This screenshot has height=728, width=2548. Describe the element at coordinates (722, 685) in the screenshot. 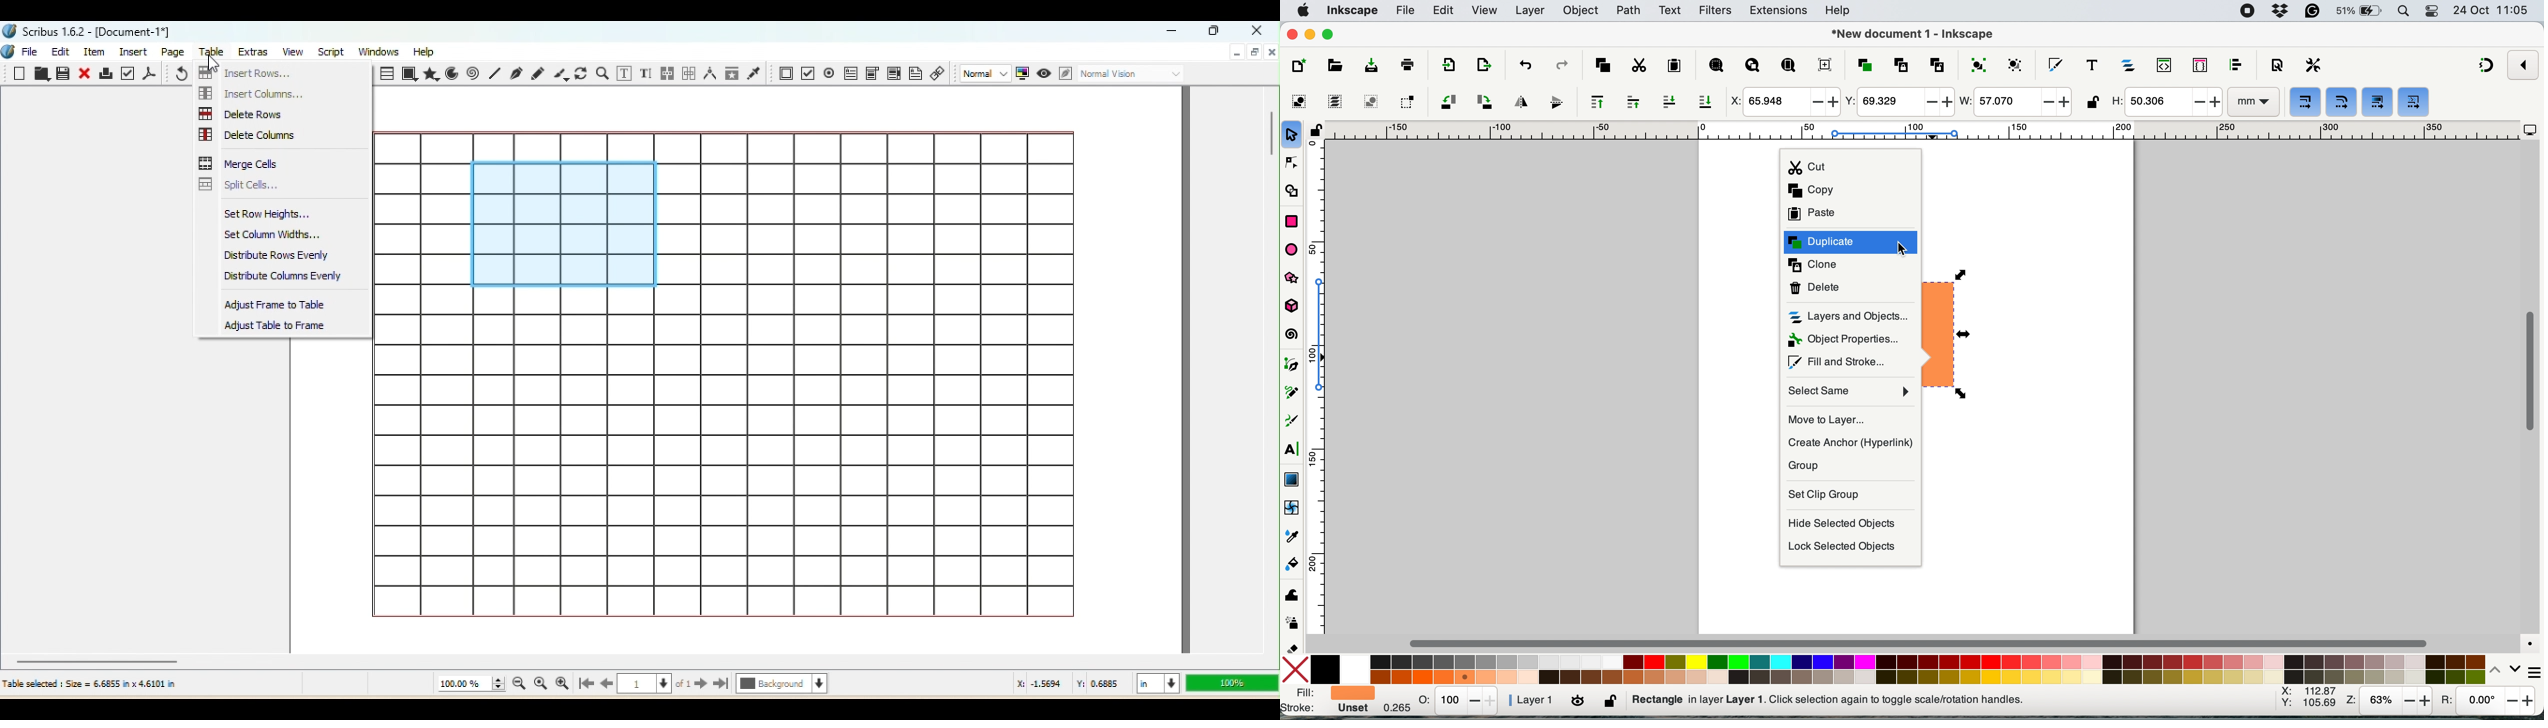

I see `Go to the last page` at that location.